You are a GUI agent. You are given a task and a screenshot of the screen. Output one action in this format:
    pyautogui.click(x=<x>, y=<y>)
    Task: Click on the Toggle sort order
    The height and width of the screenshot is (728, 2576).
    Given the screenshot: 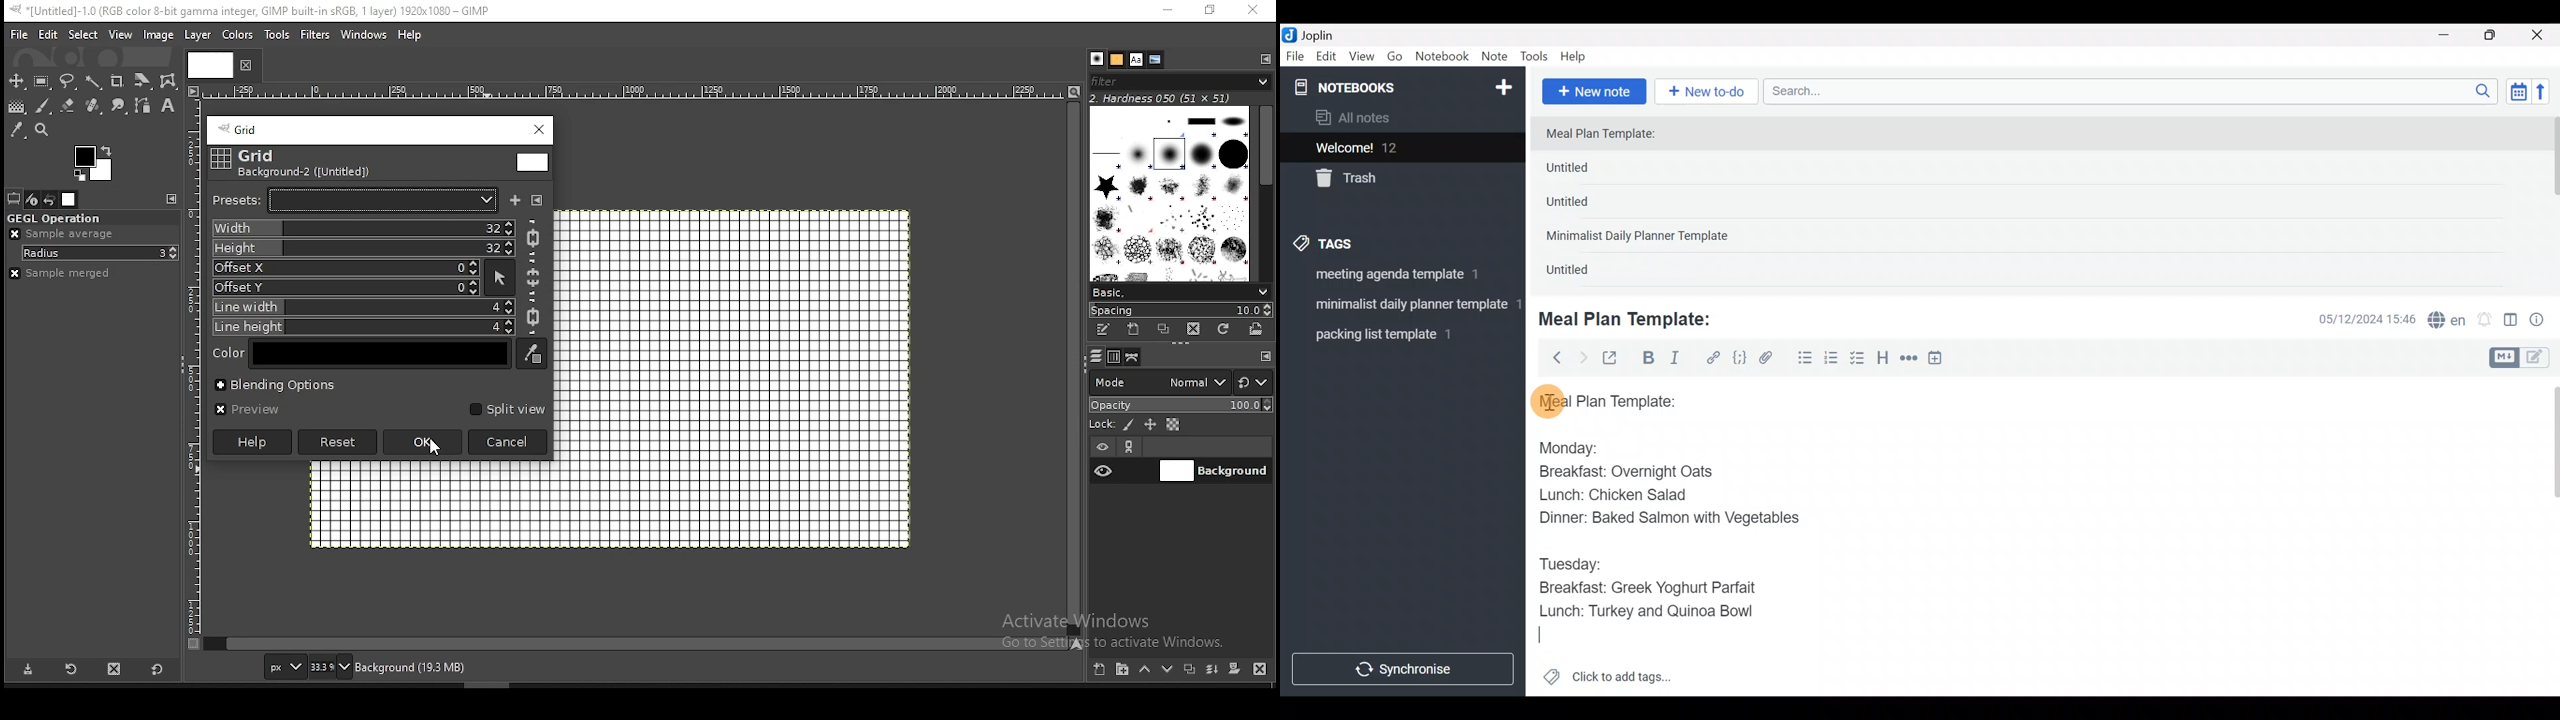 What is the action you would take?
    pyautogui.click(x=2518, y=92)
    